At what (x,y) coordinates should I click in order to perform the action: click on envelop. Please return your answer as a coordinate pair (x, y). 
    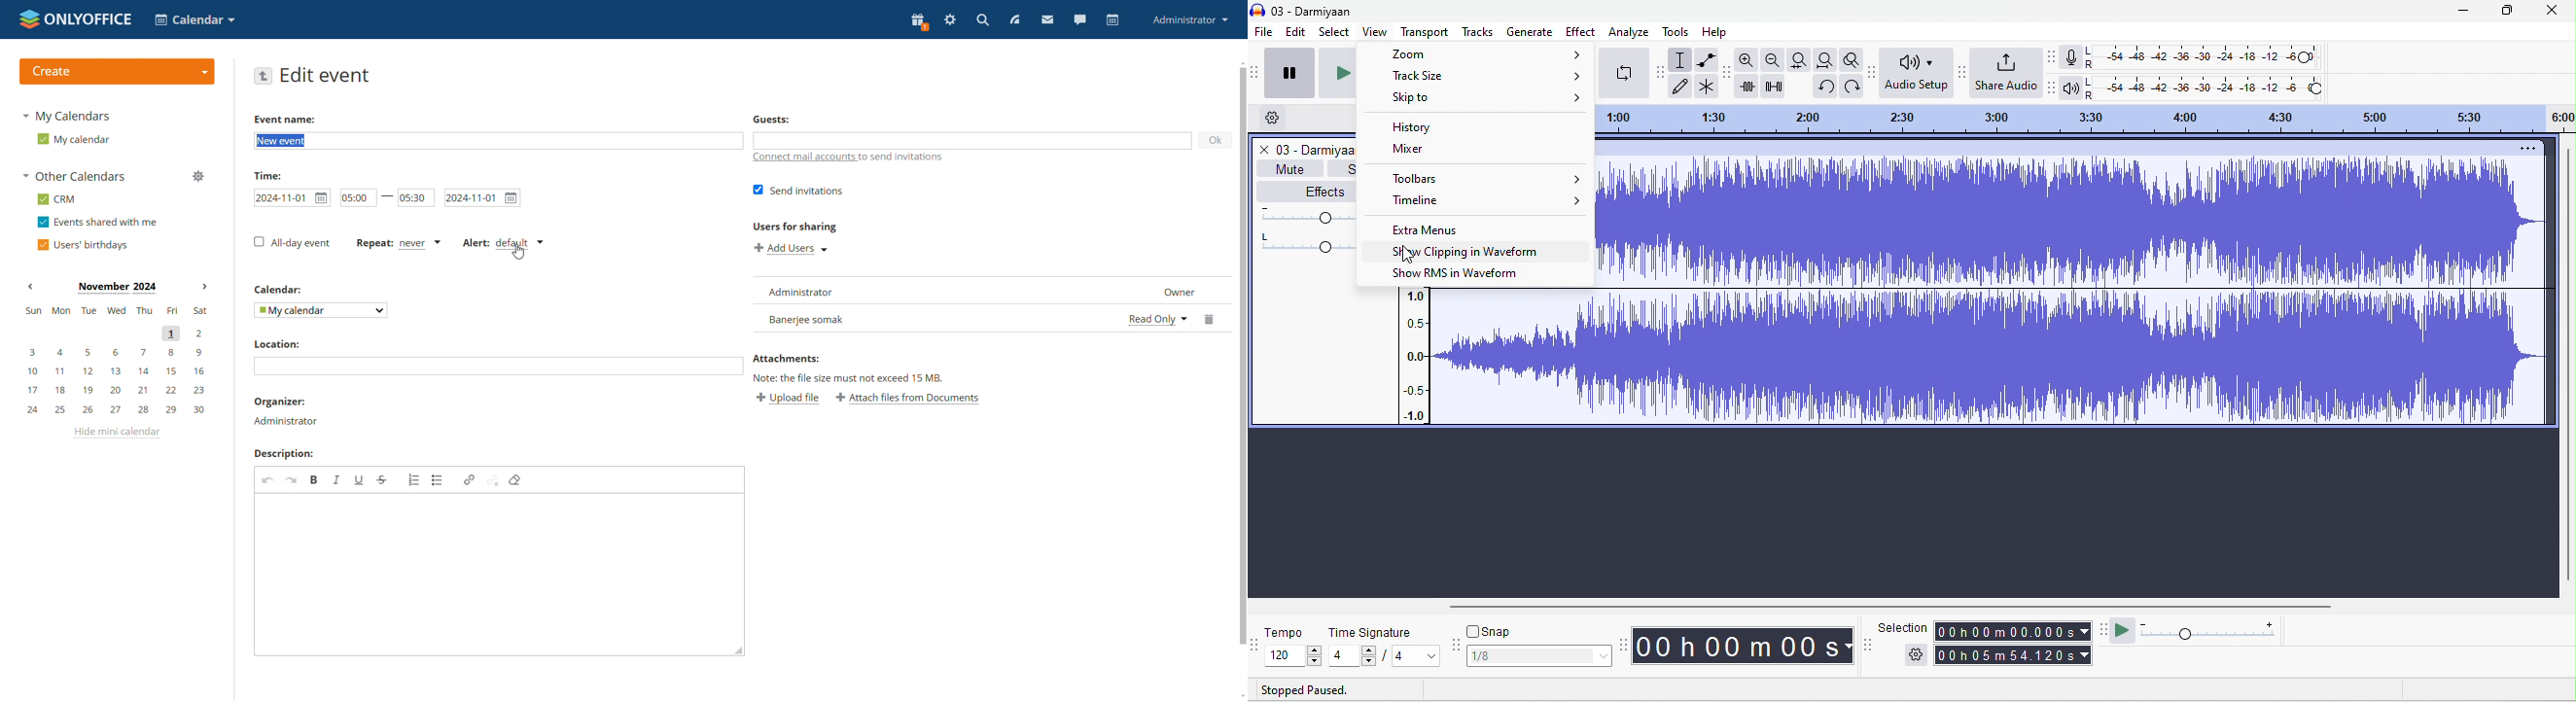
    Looking at the image, I should click on (1706, 60).